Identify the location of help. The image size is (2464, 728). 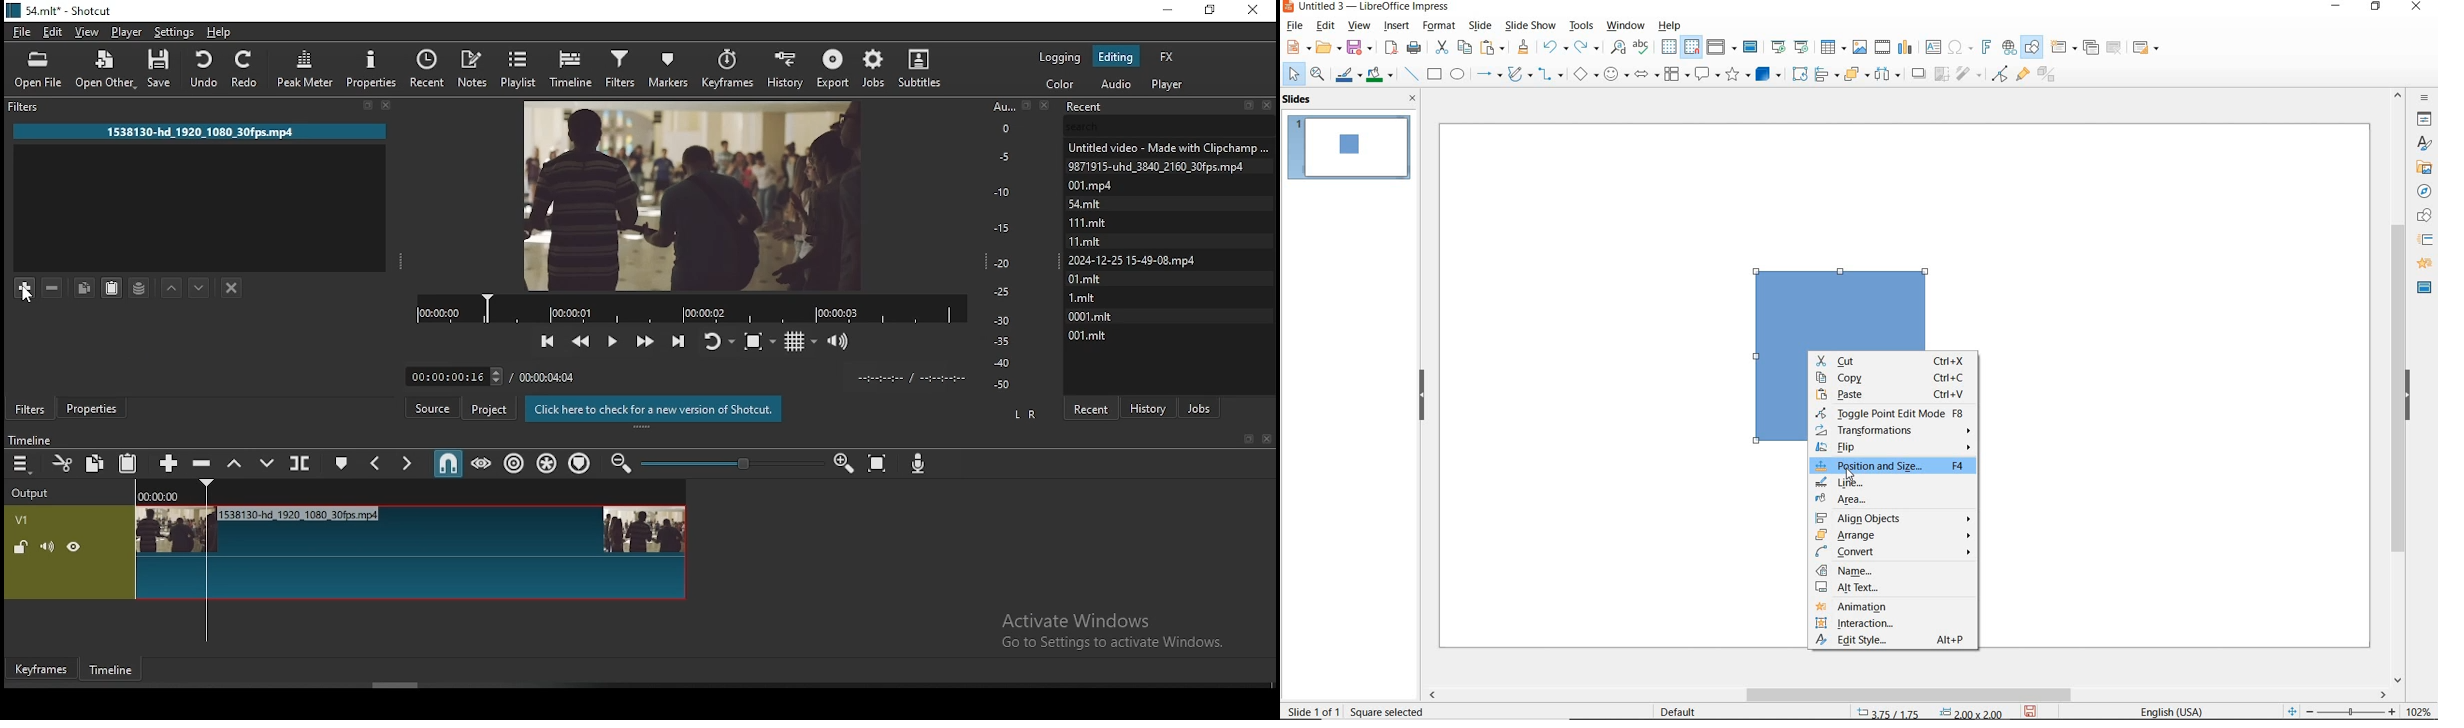
(1671, 26).